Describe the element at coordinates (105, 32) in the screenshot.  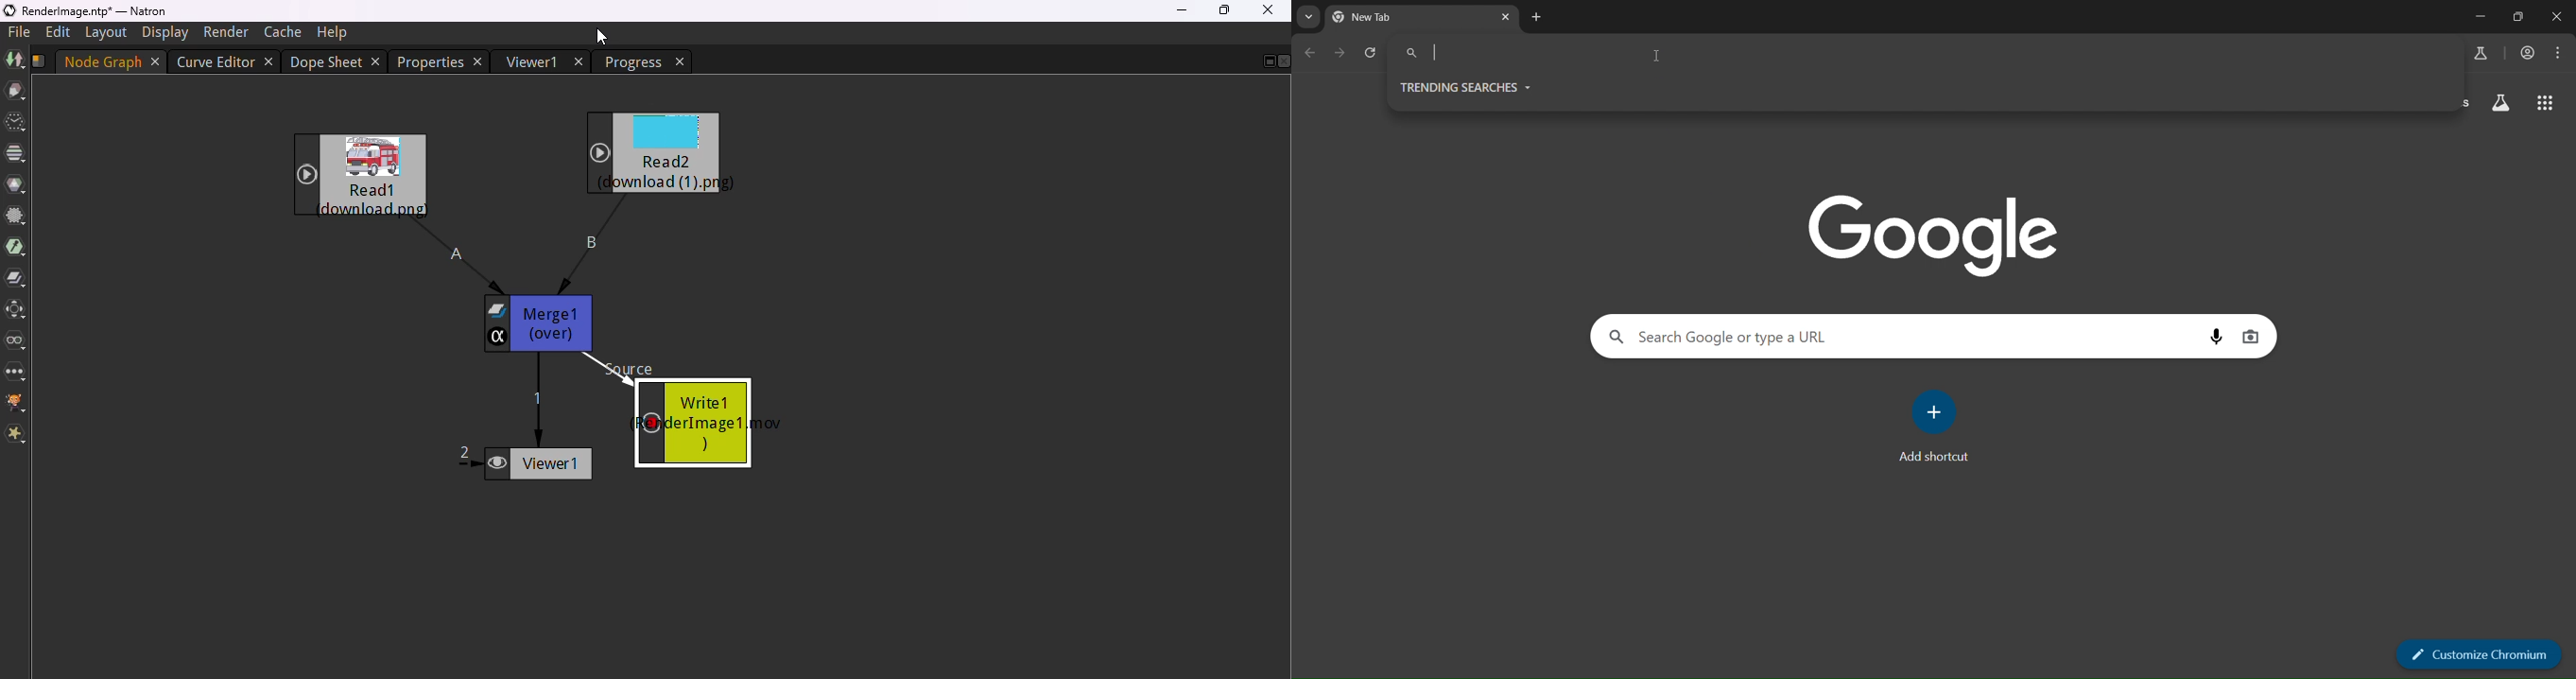
I see `layout` at that location.